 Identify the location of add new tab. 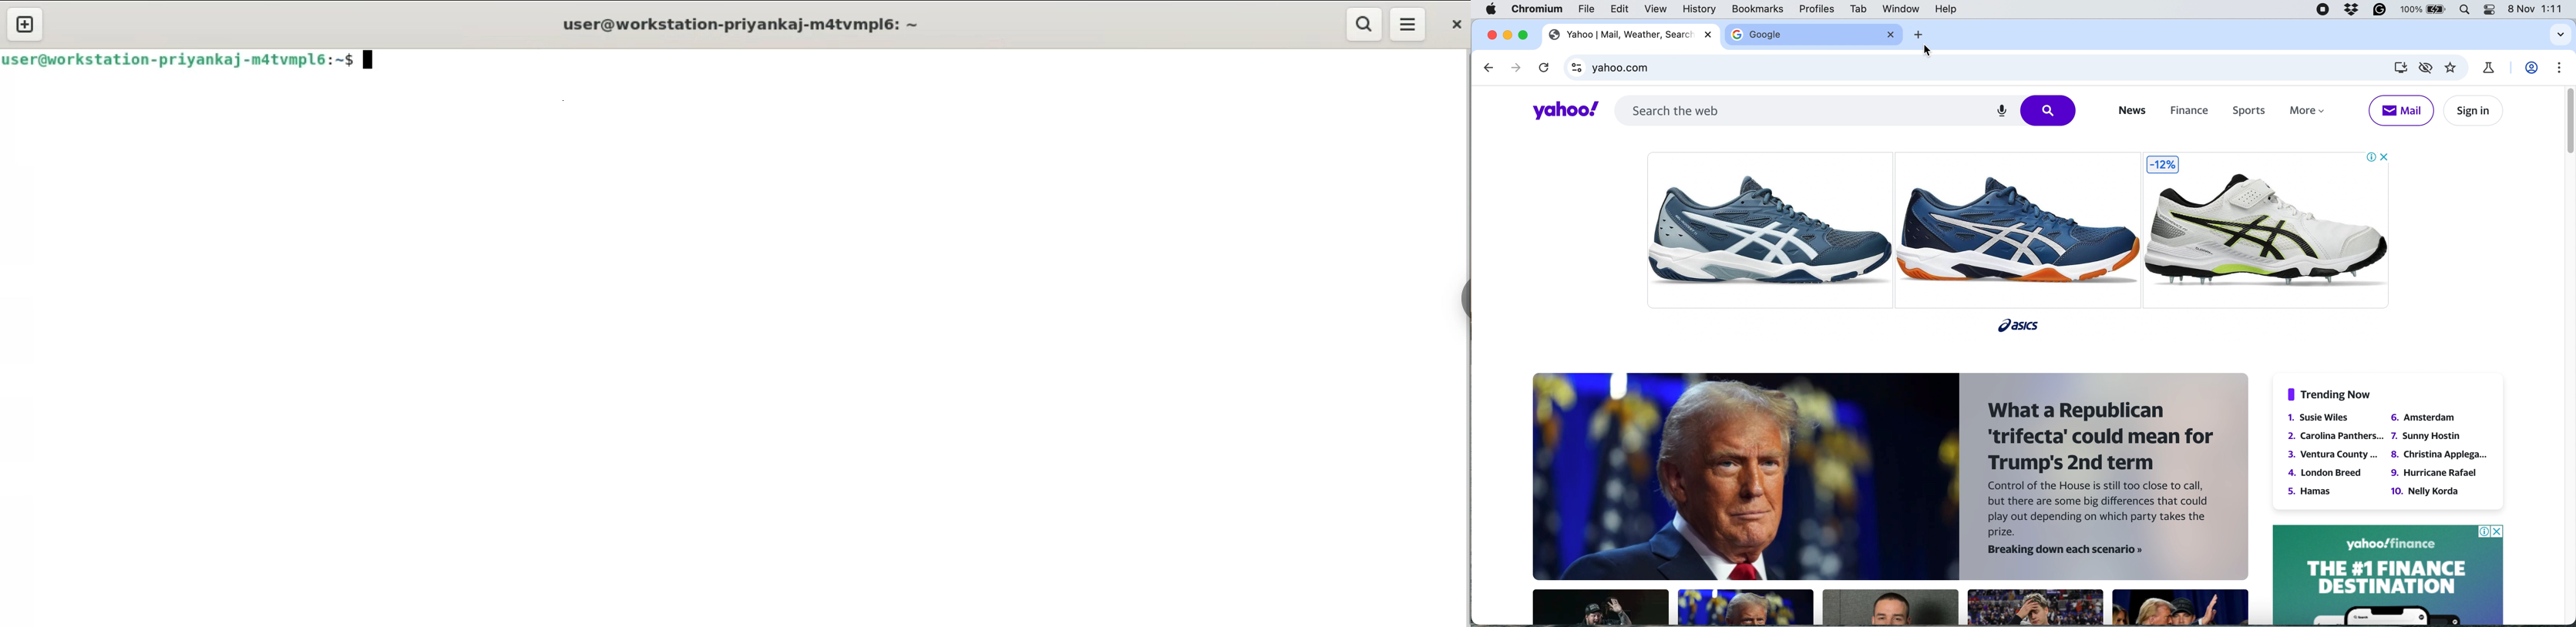
(1917, 35).